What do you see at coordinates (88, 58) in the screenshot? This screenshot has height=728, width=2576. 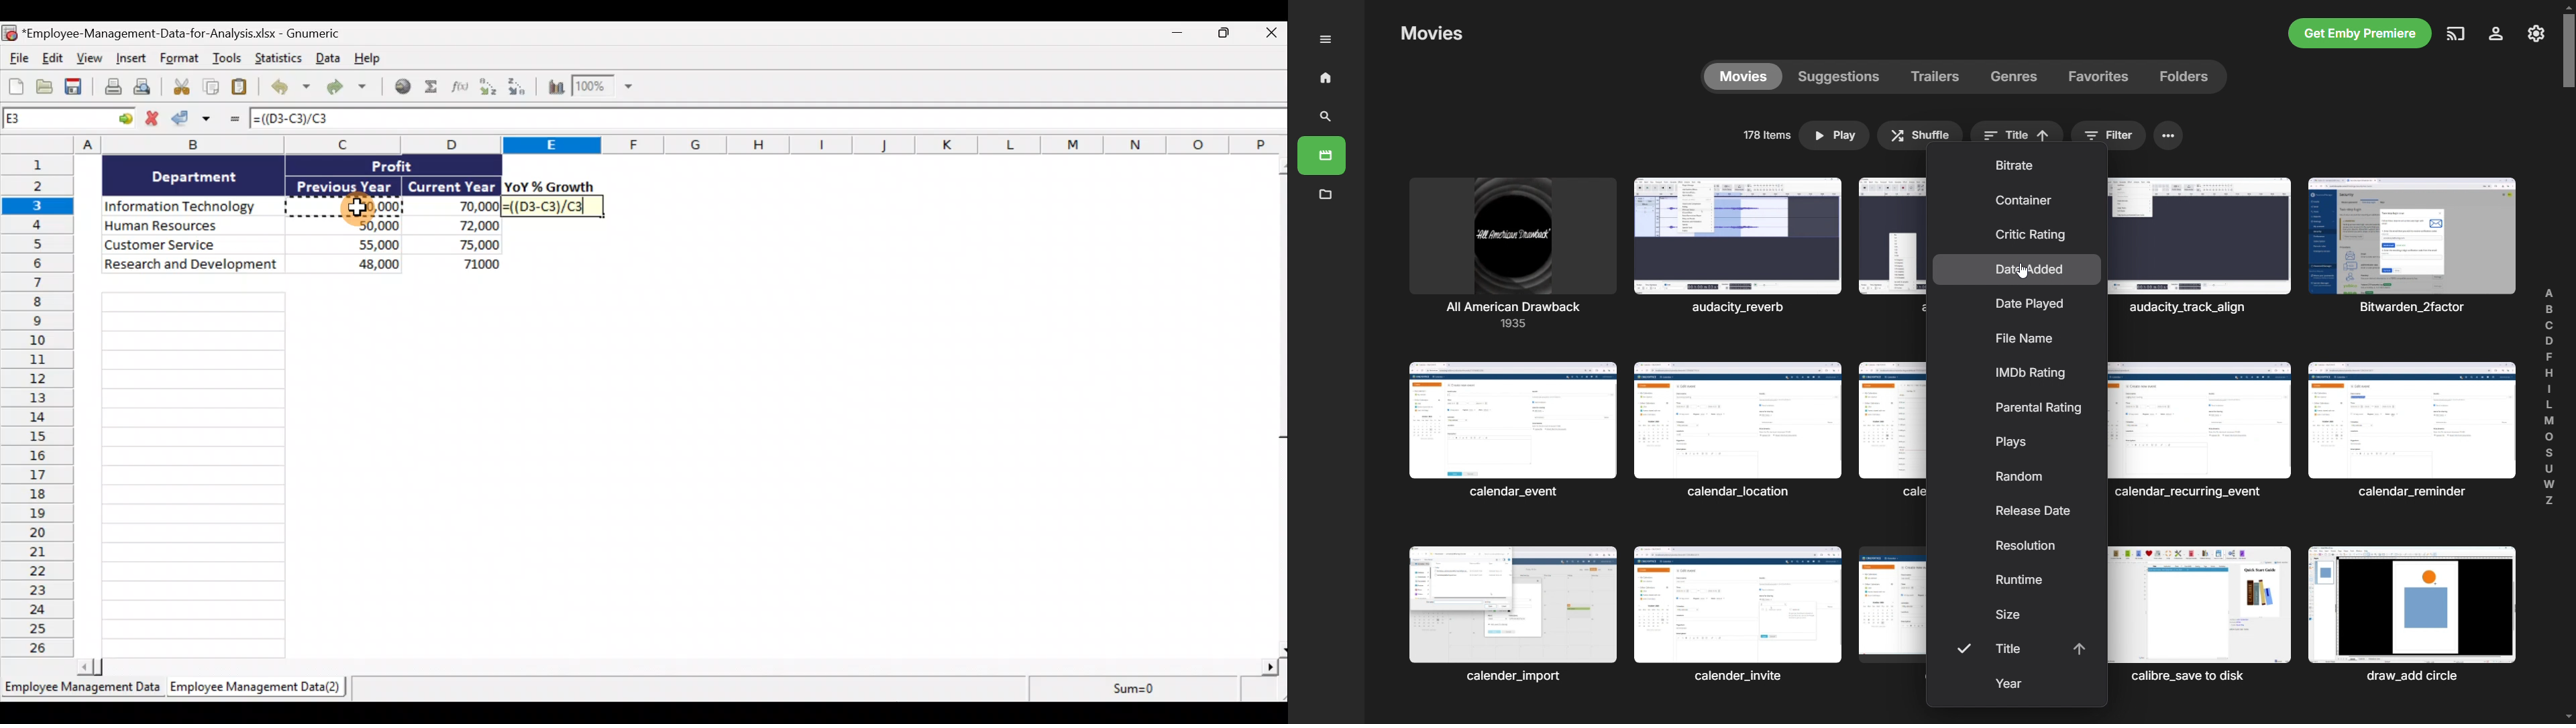 I see `View` at bounding box center [88, 58].